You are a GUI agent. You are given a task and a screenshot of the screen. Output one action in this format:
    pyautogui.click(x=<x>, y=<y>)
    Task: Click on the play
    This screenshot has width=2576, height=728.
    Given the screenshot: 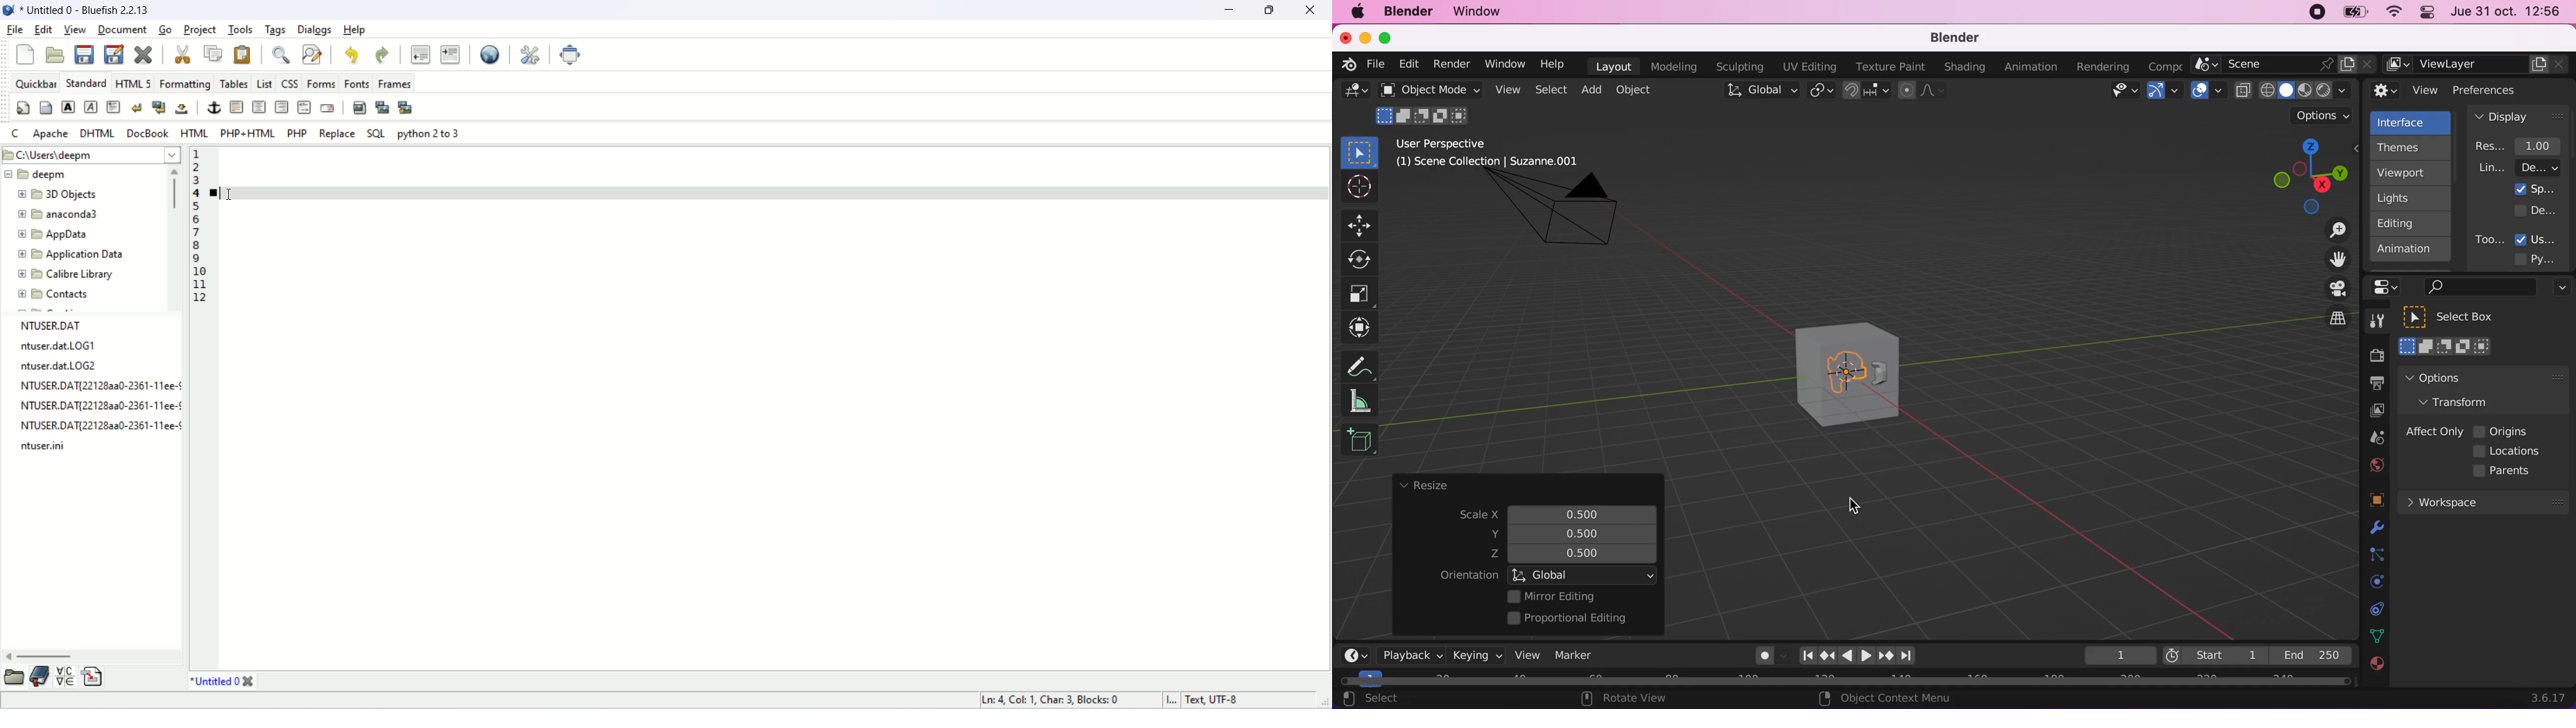 What is the action you would take?
    pyautogui.click(x=1858, y=656)
    